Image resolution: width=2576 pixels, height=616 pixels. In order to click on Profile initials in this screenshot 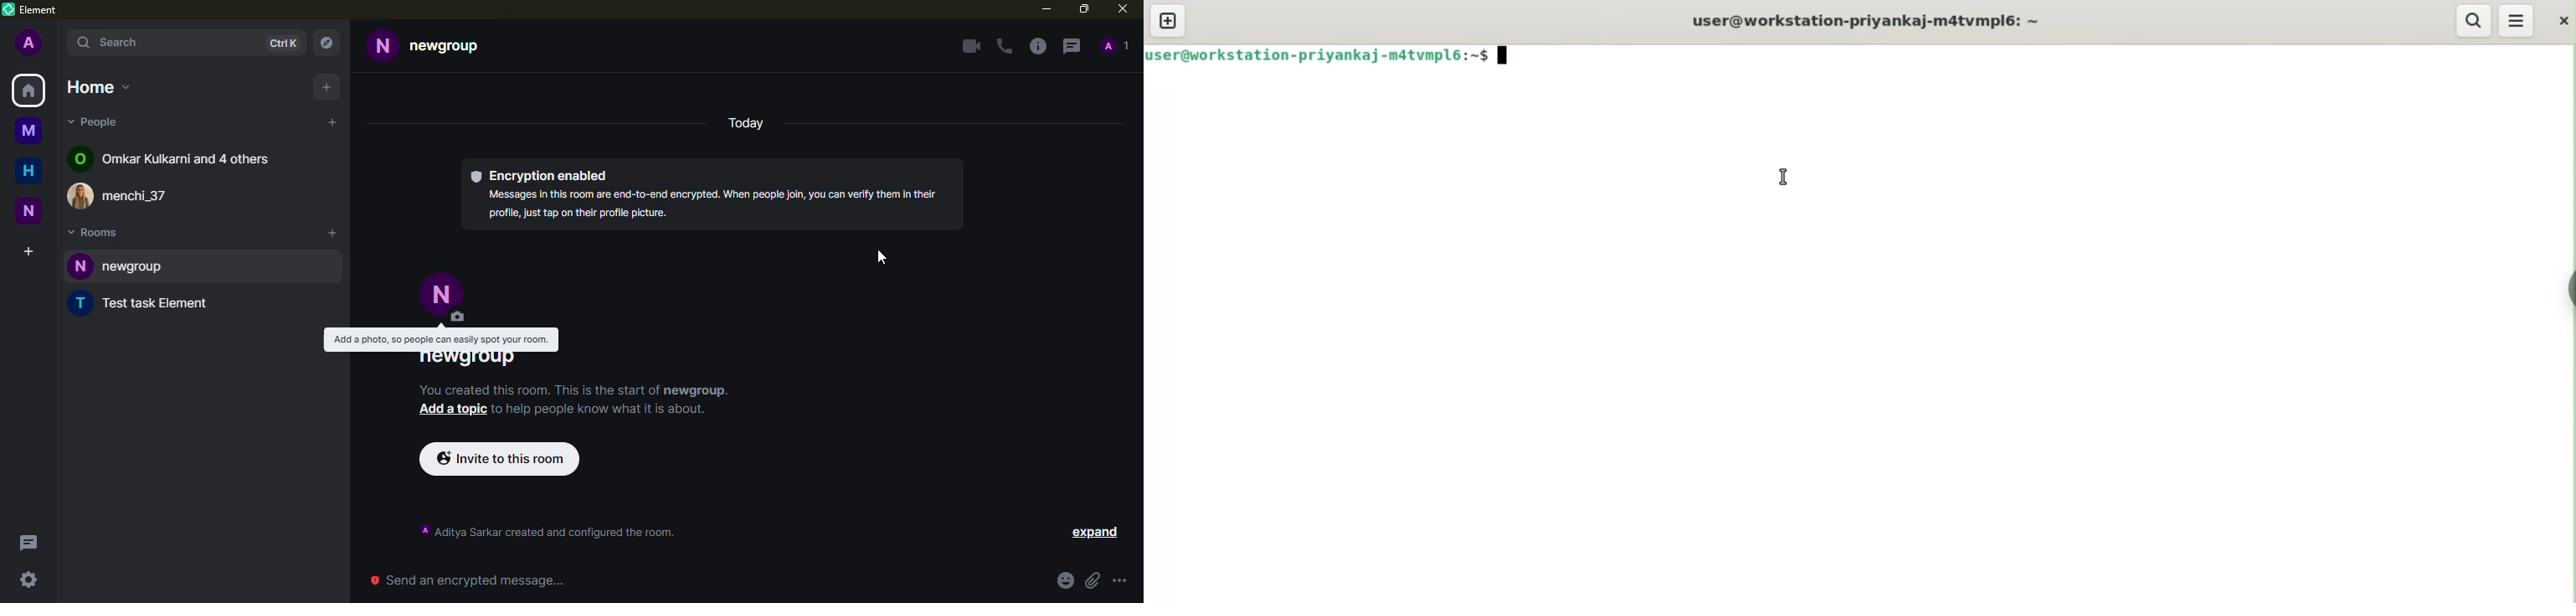, I will do `click(80, 158)`.